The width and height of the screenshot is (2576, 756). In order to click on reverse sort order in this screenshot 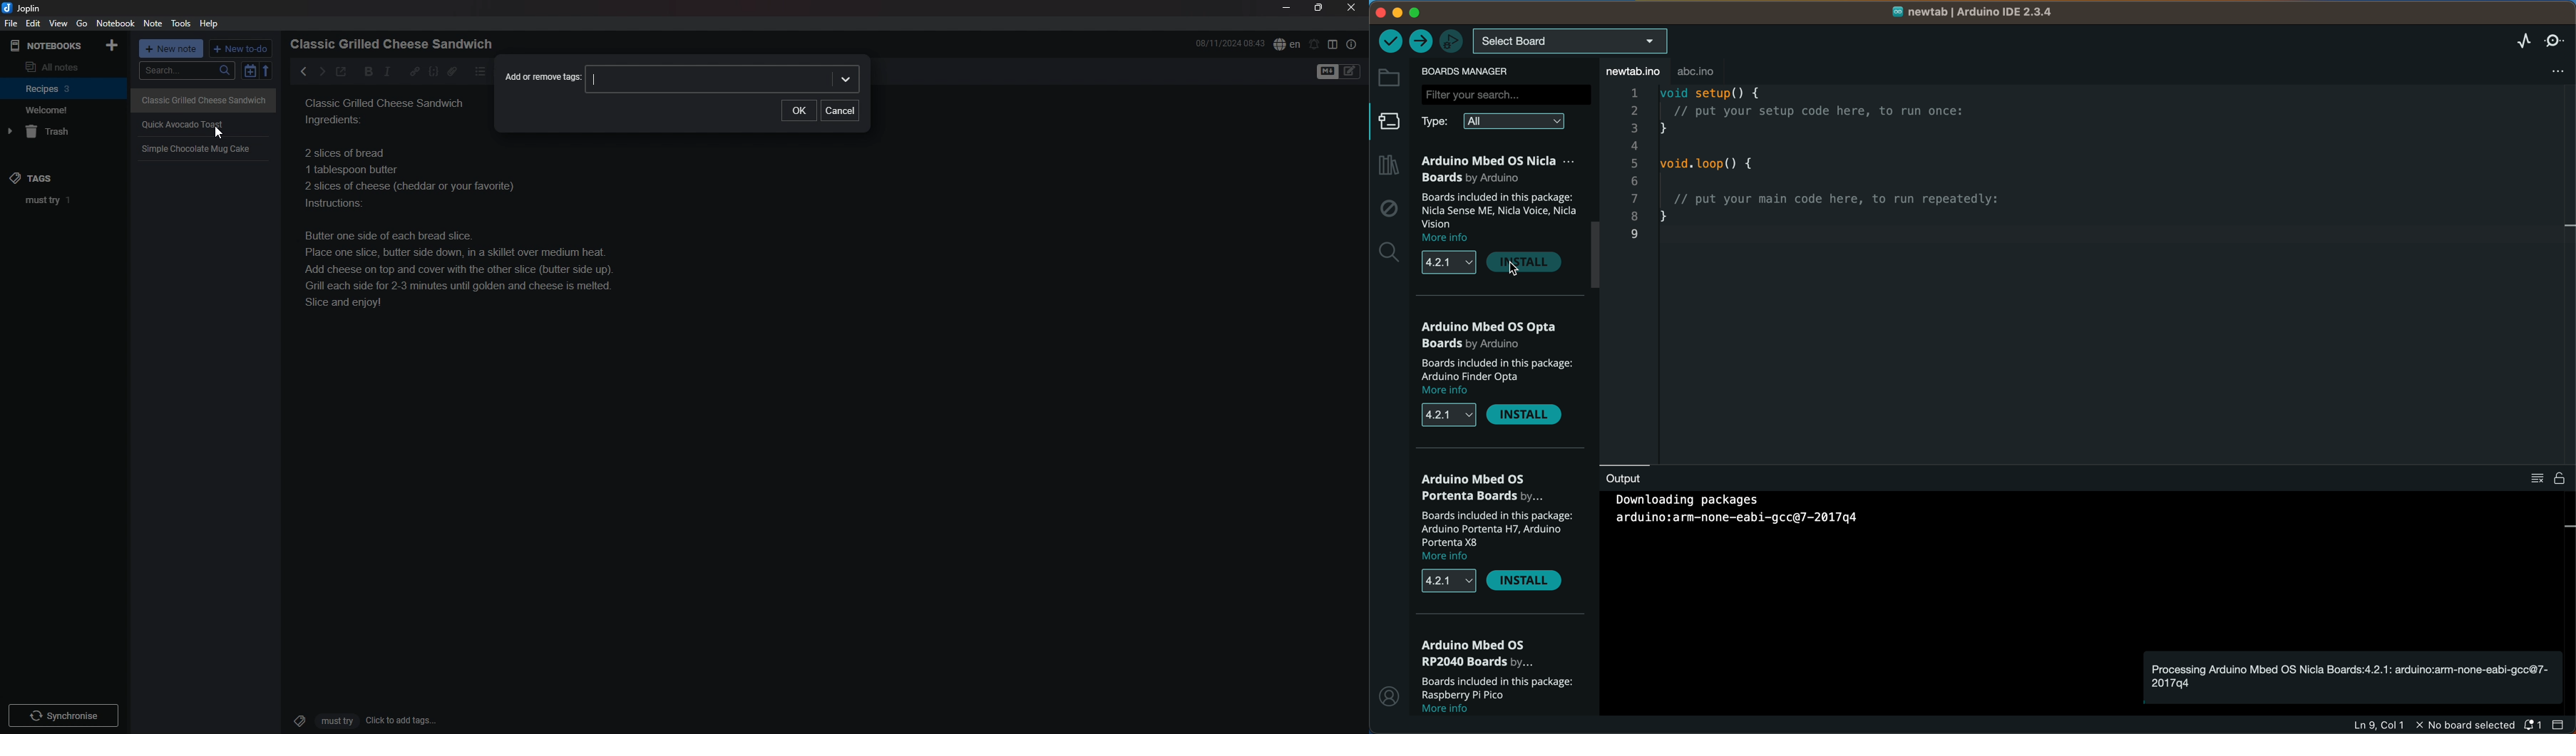, I will do `click(269, 71)`.